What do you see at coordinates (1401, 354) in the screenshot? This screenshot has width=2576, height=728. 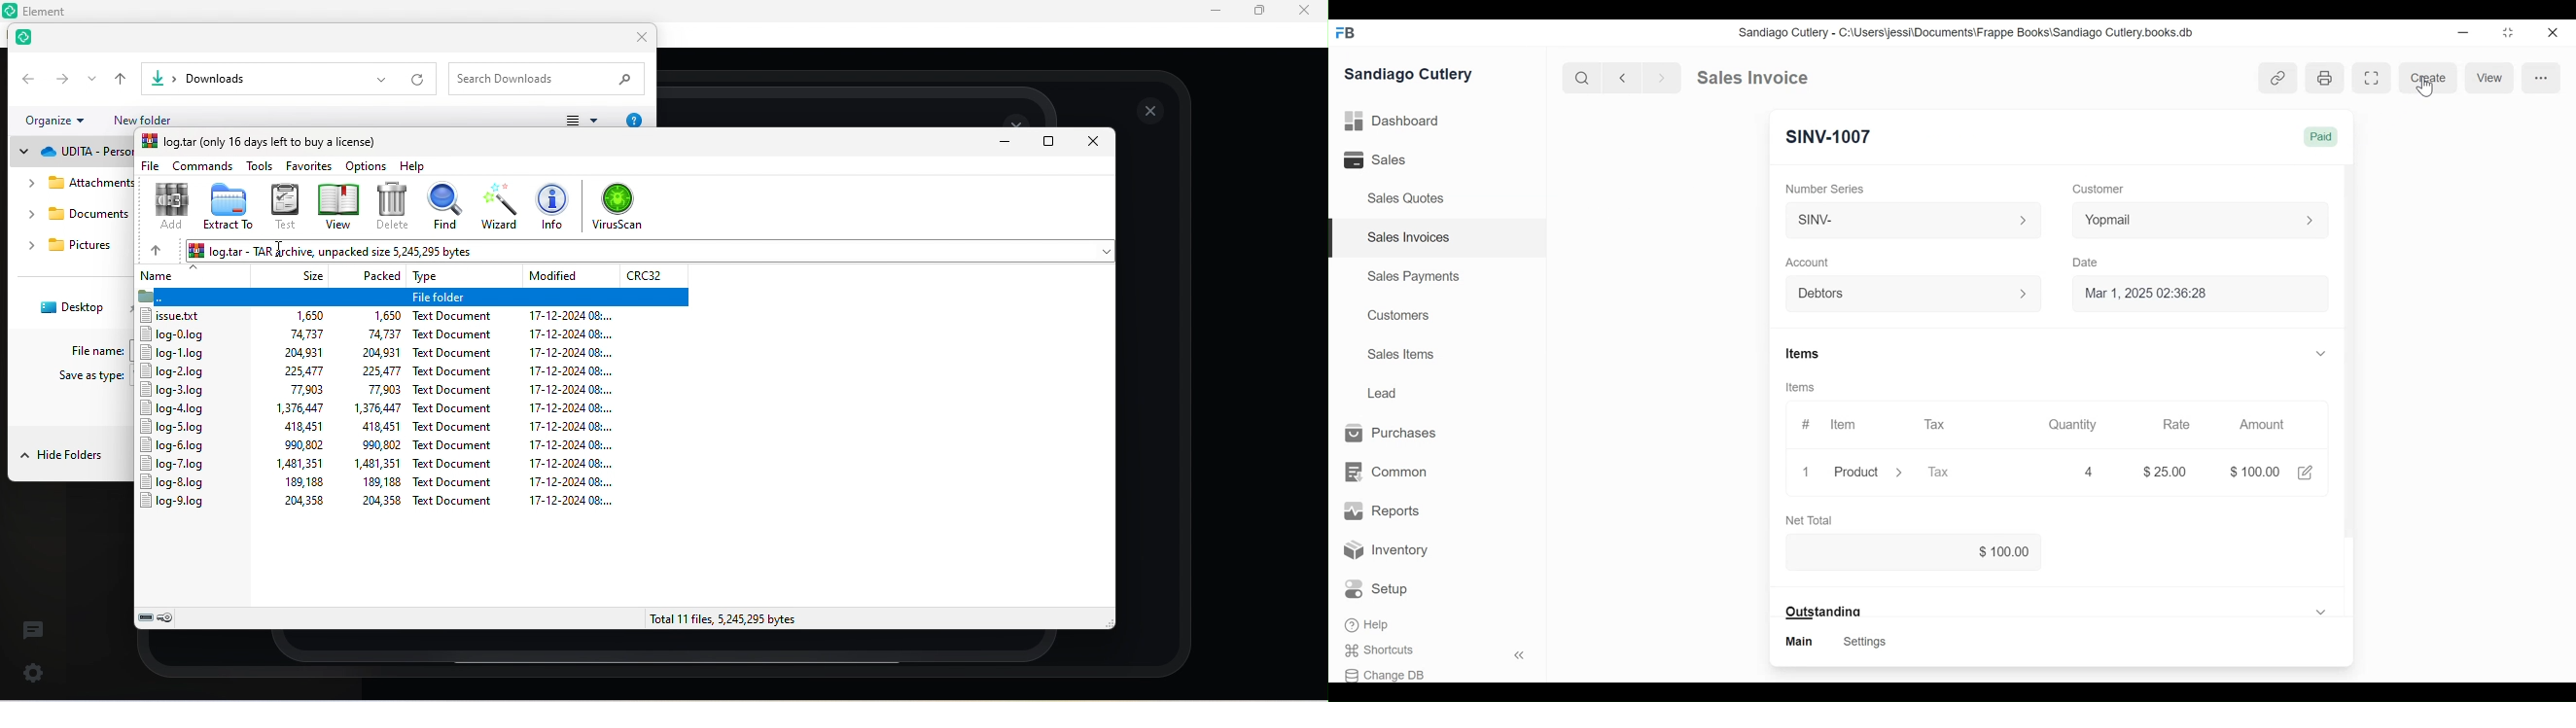 I see `Sales Items` at bounding box center [1401, 354].